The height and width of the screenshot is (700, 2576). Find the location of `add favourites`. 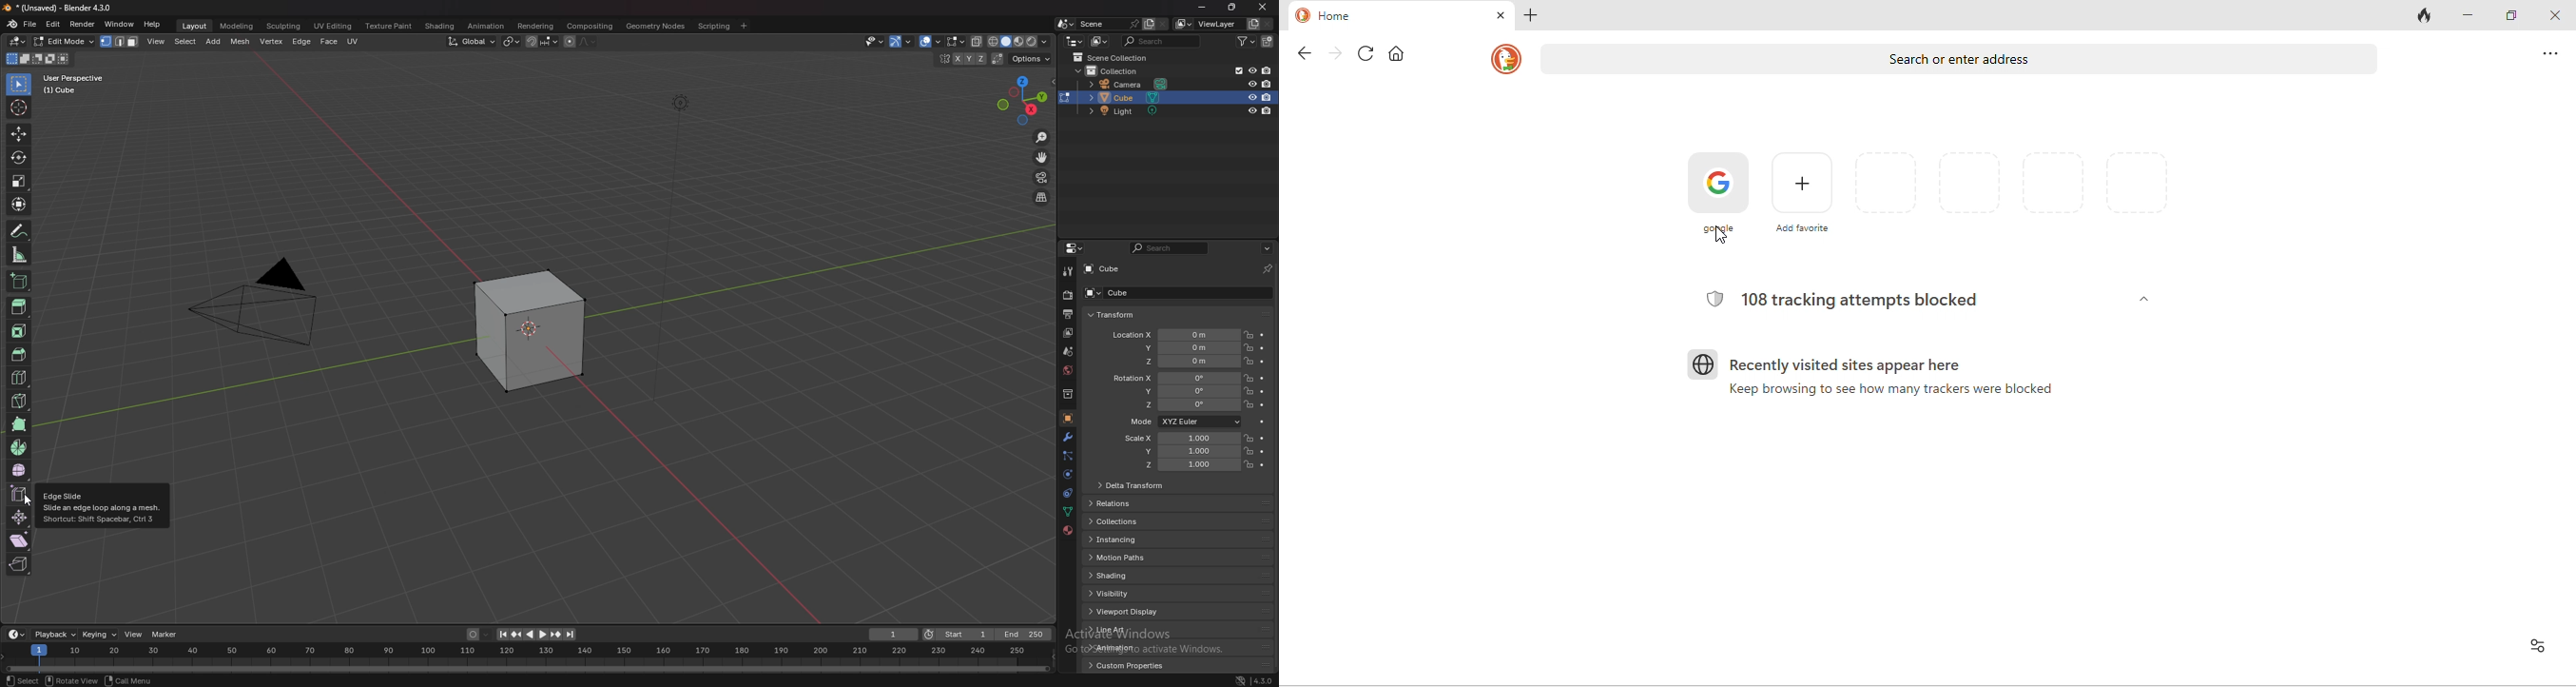

add favourites is located at coordinates (1804, 191).